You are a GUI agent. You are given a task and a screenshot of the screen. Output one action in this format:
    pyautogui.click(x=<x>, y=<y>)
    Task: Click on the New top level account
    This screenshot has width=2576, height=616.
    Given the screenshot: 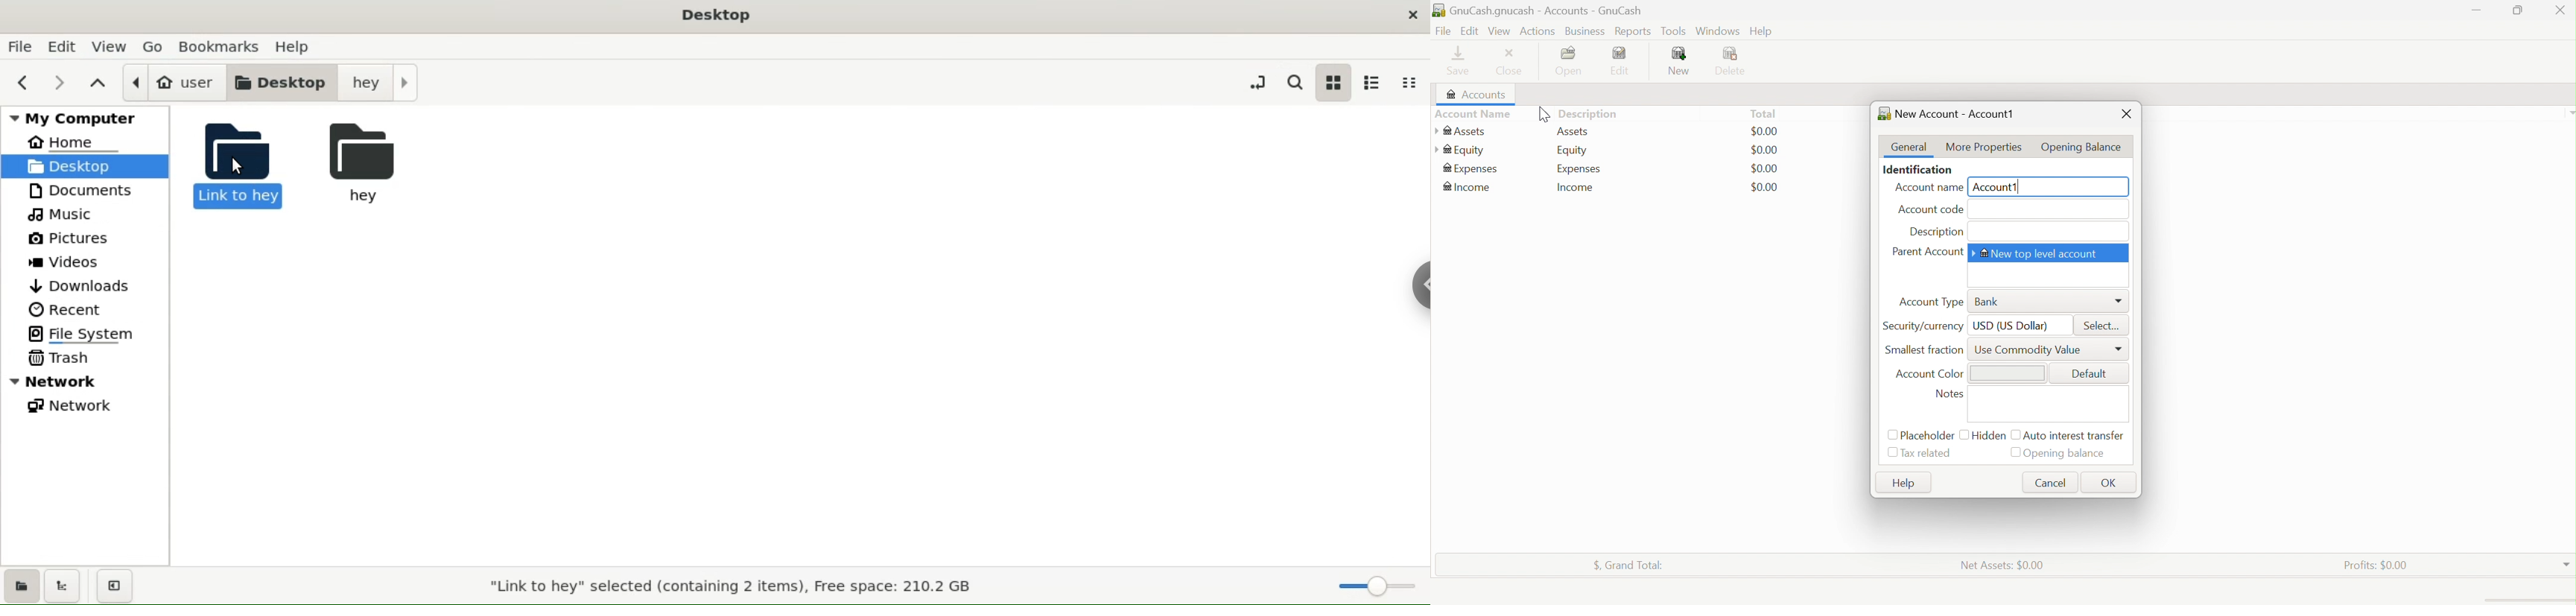 What is the action you would take?
    pyautogui.click(x=2041, y=253)
    